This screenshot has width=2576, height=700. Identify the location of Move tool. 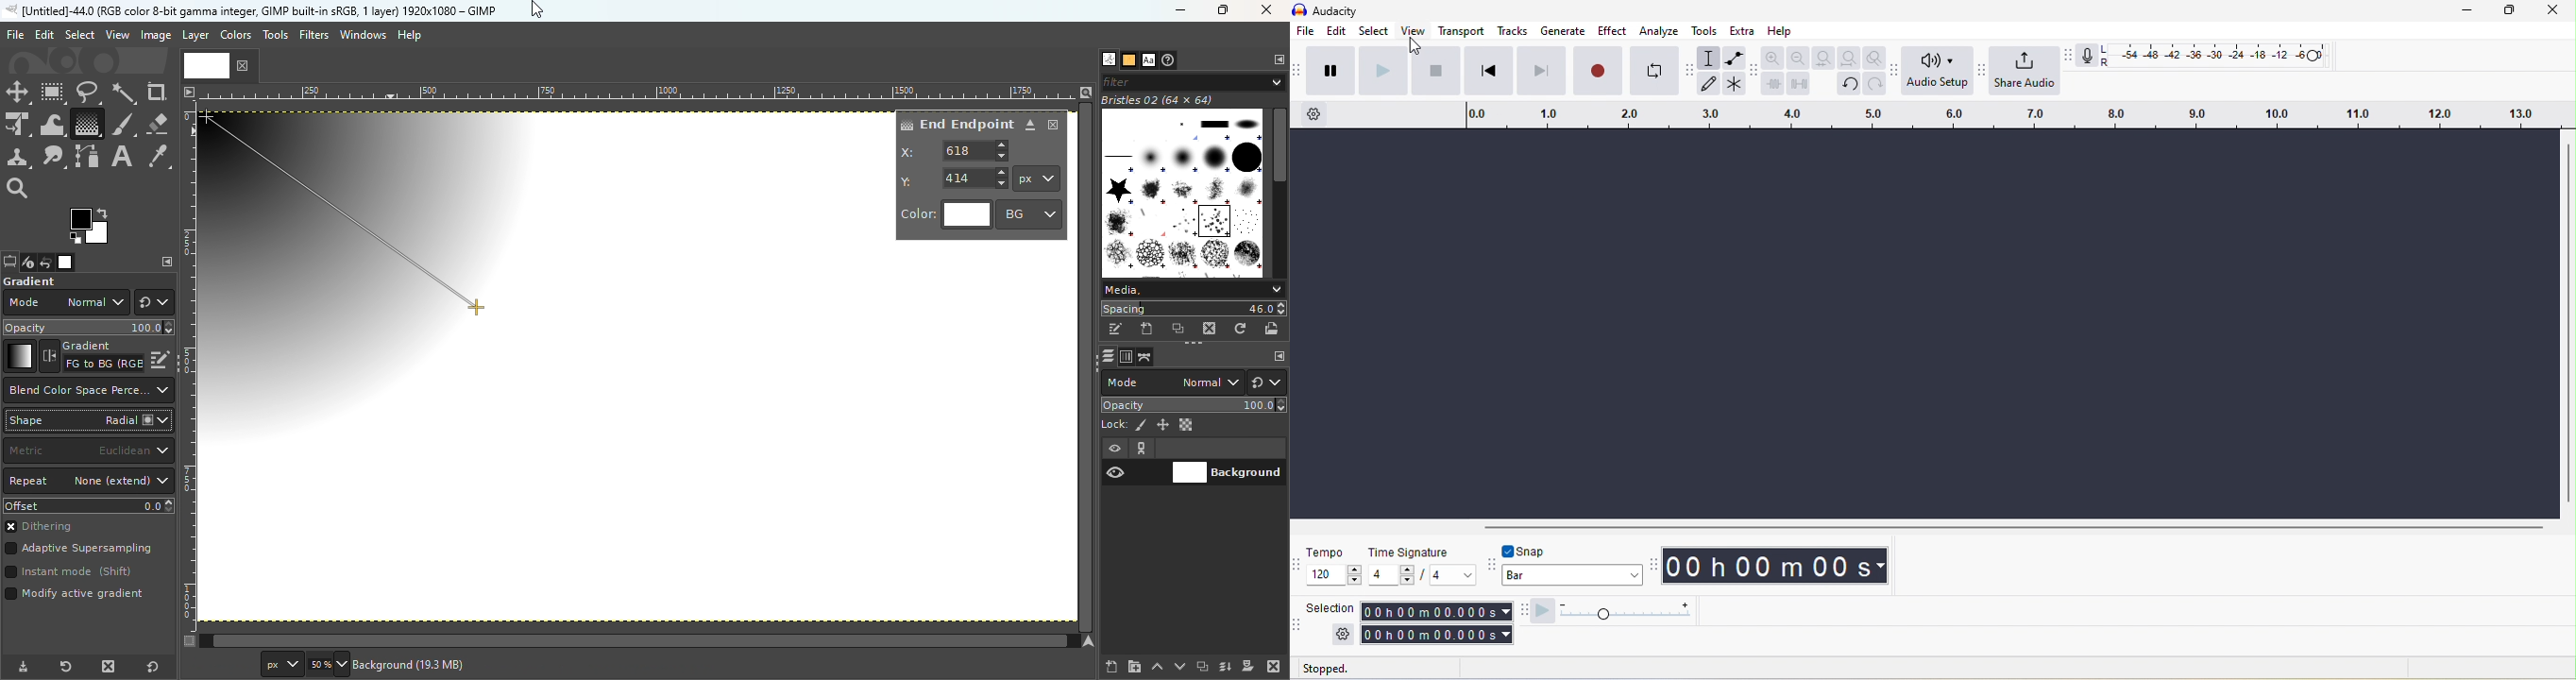
(18, 93).